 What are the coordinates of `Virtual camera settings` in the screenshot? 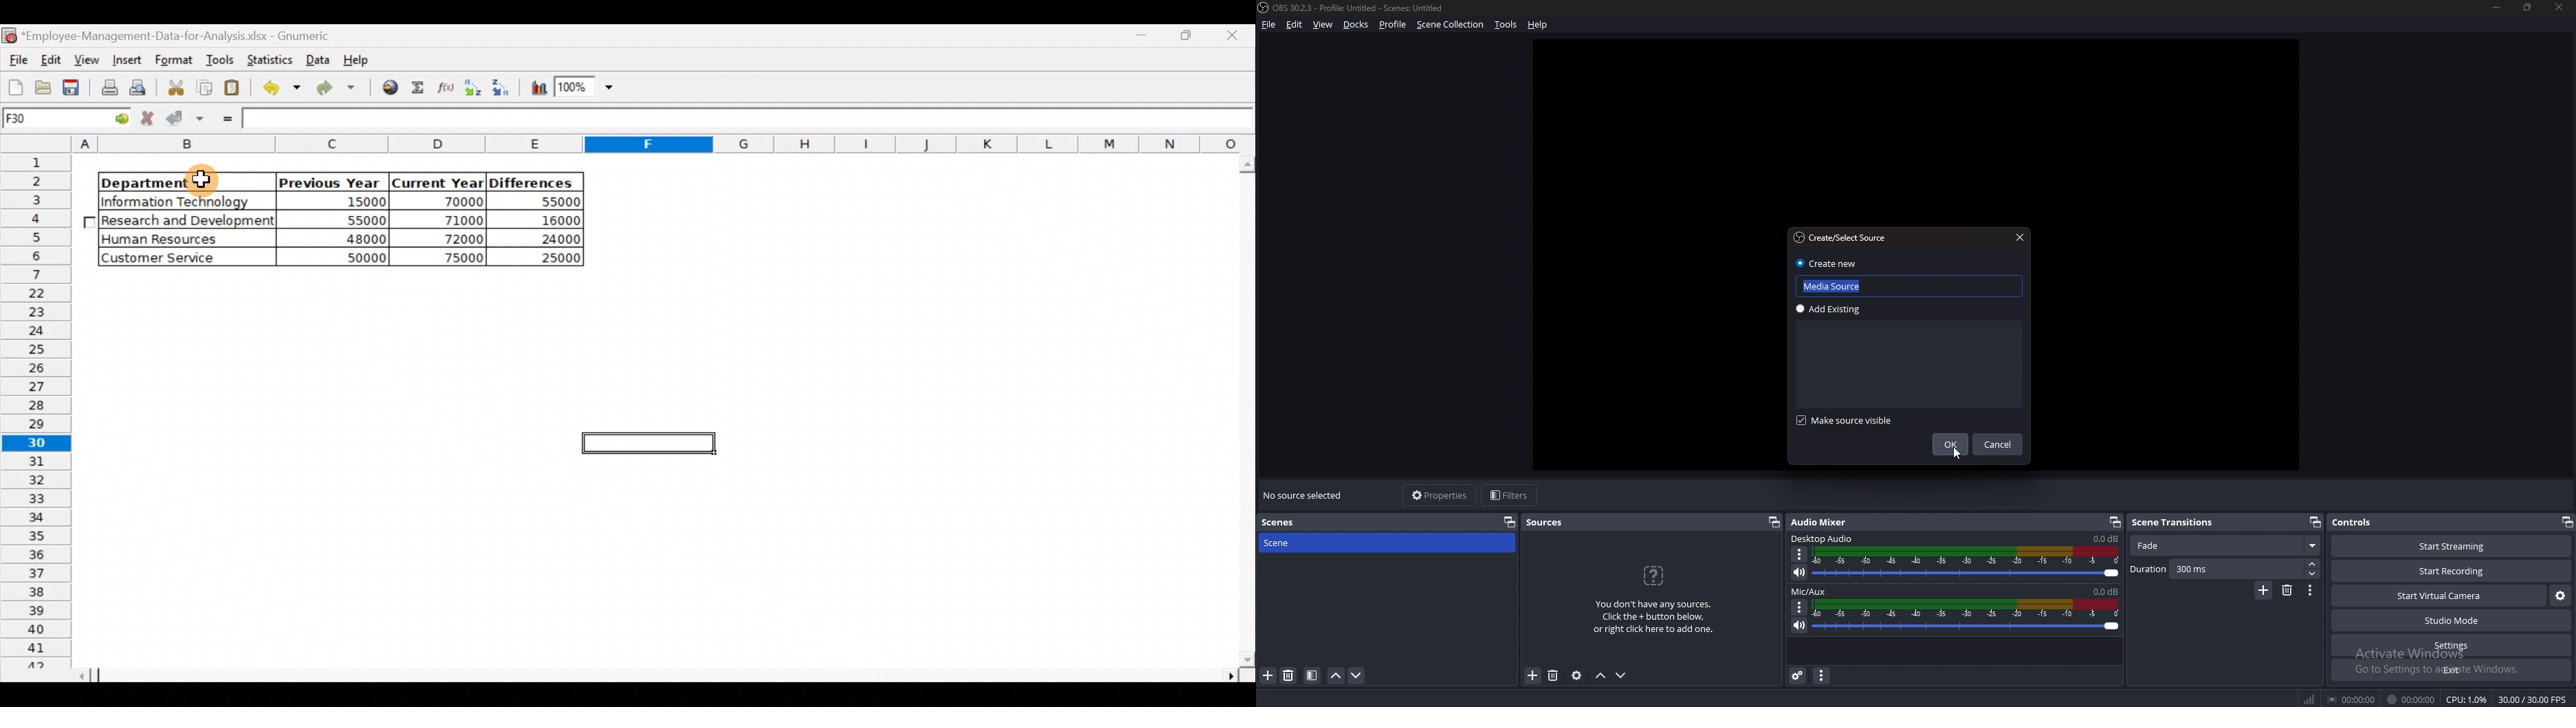 It's located at (2560, 596).